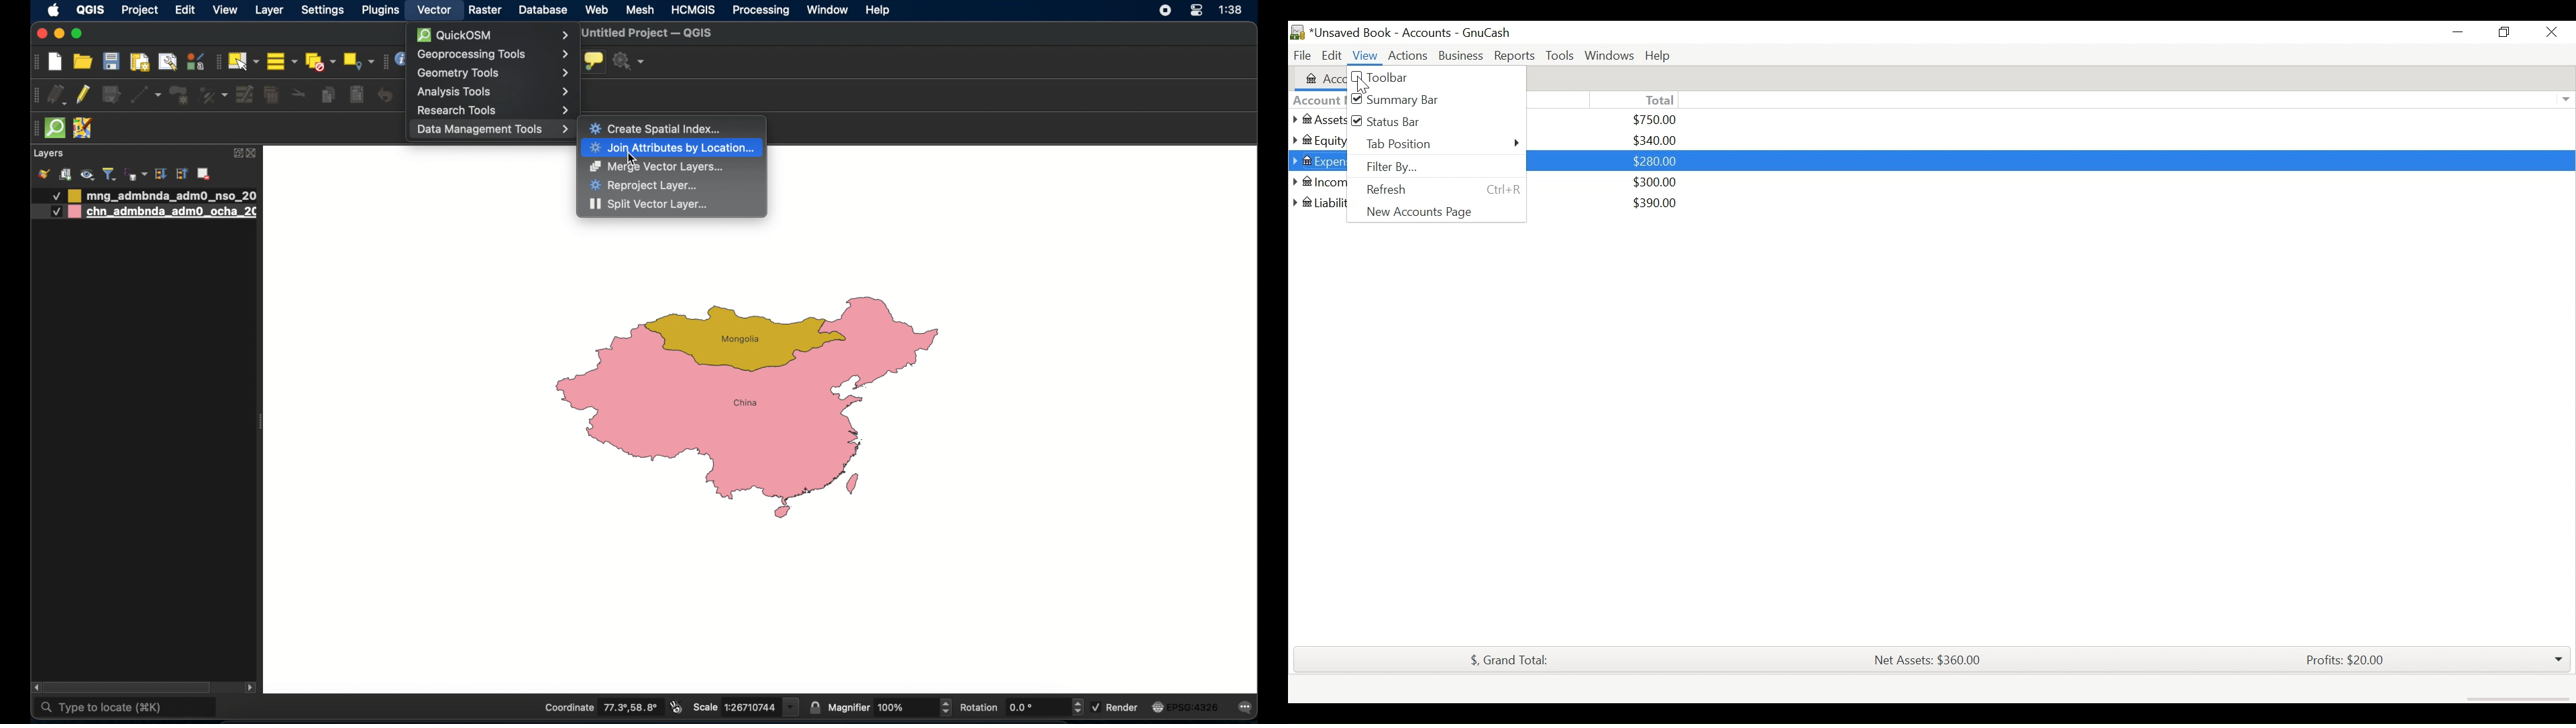  What do you see at coordinates (645, 34) in the screenshot?
I see `untitled project - QGIS` at bounding box center [645, 34].